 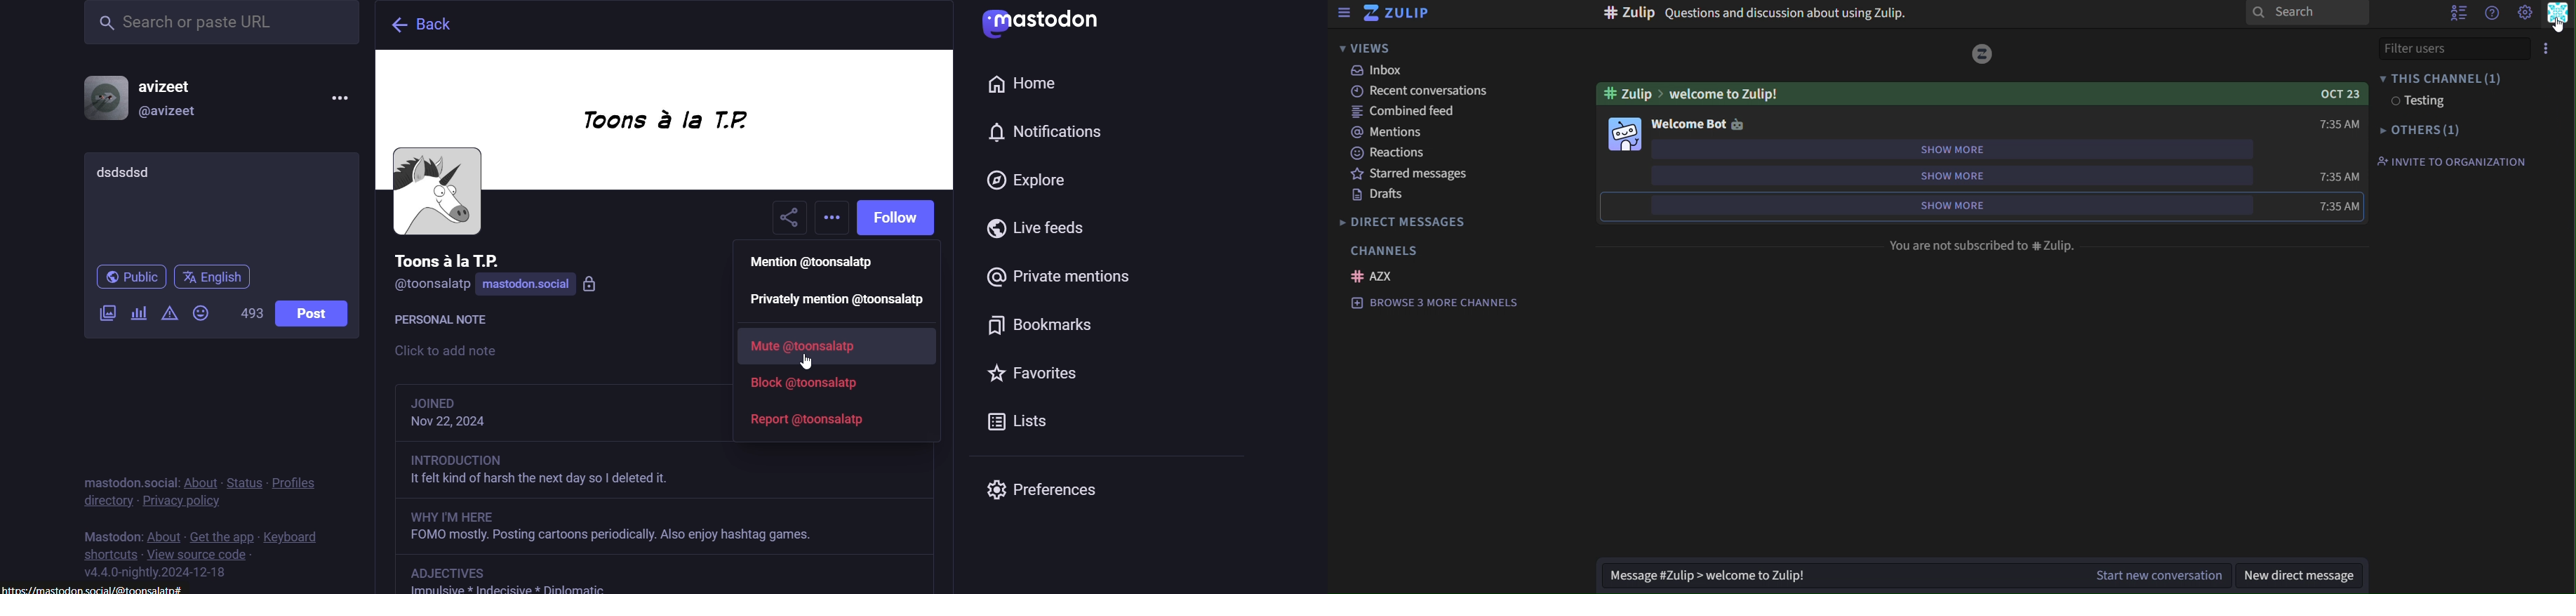 I want to click on notification, so click(x=1040, y=138).